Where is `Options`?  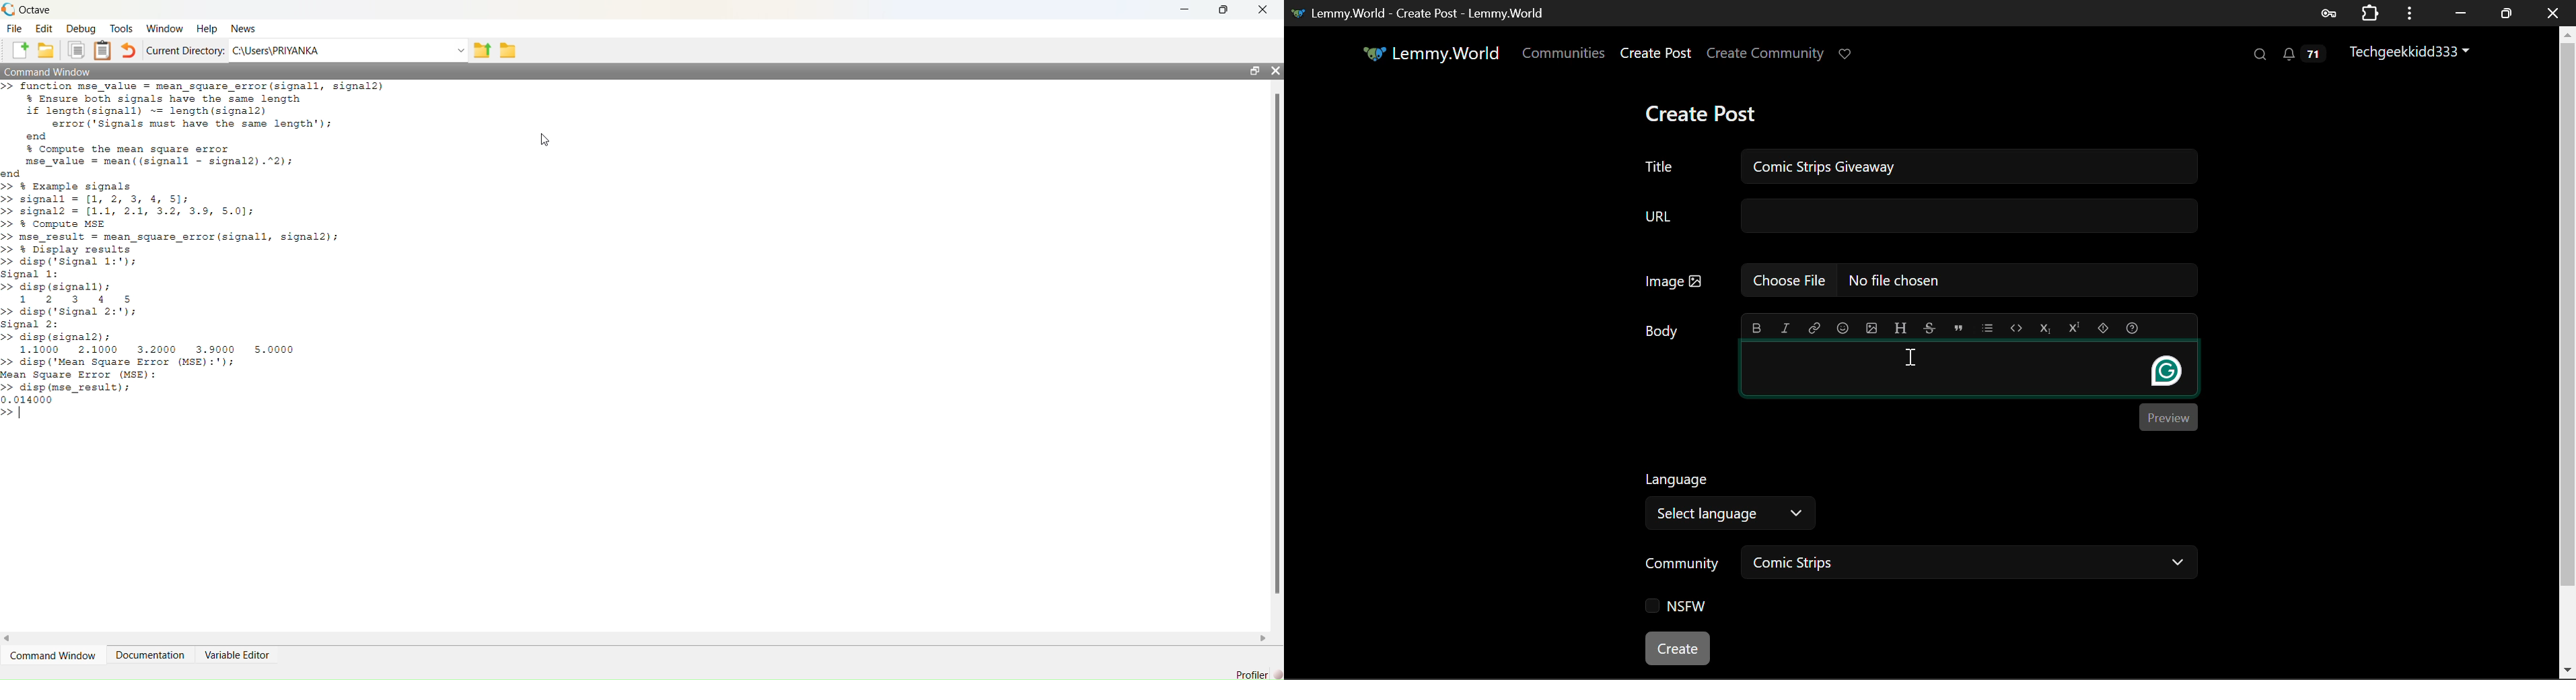
Options is located at coordinates (2408, 13).